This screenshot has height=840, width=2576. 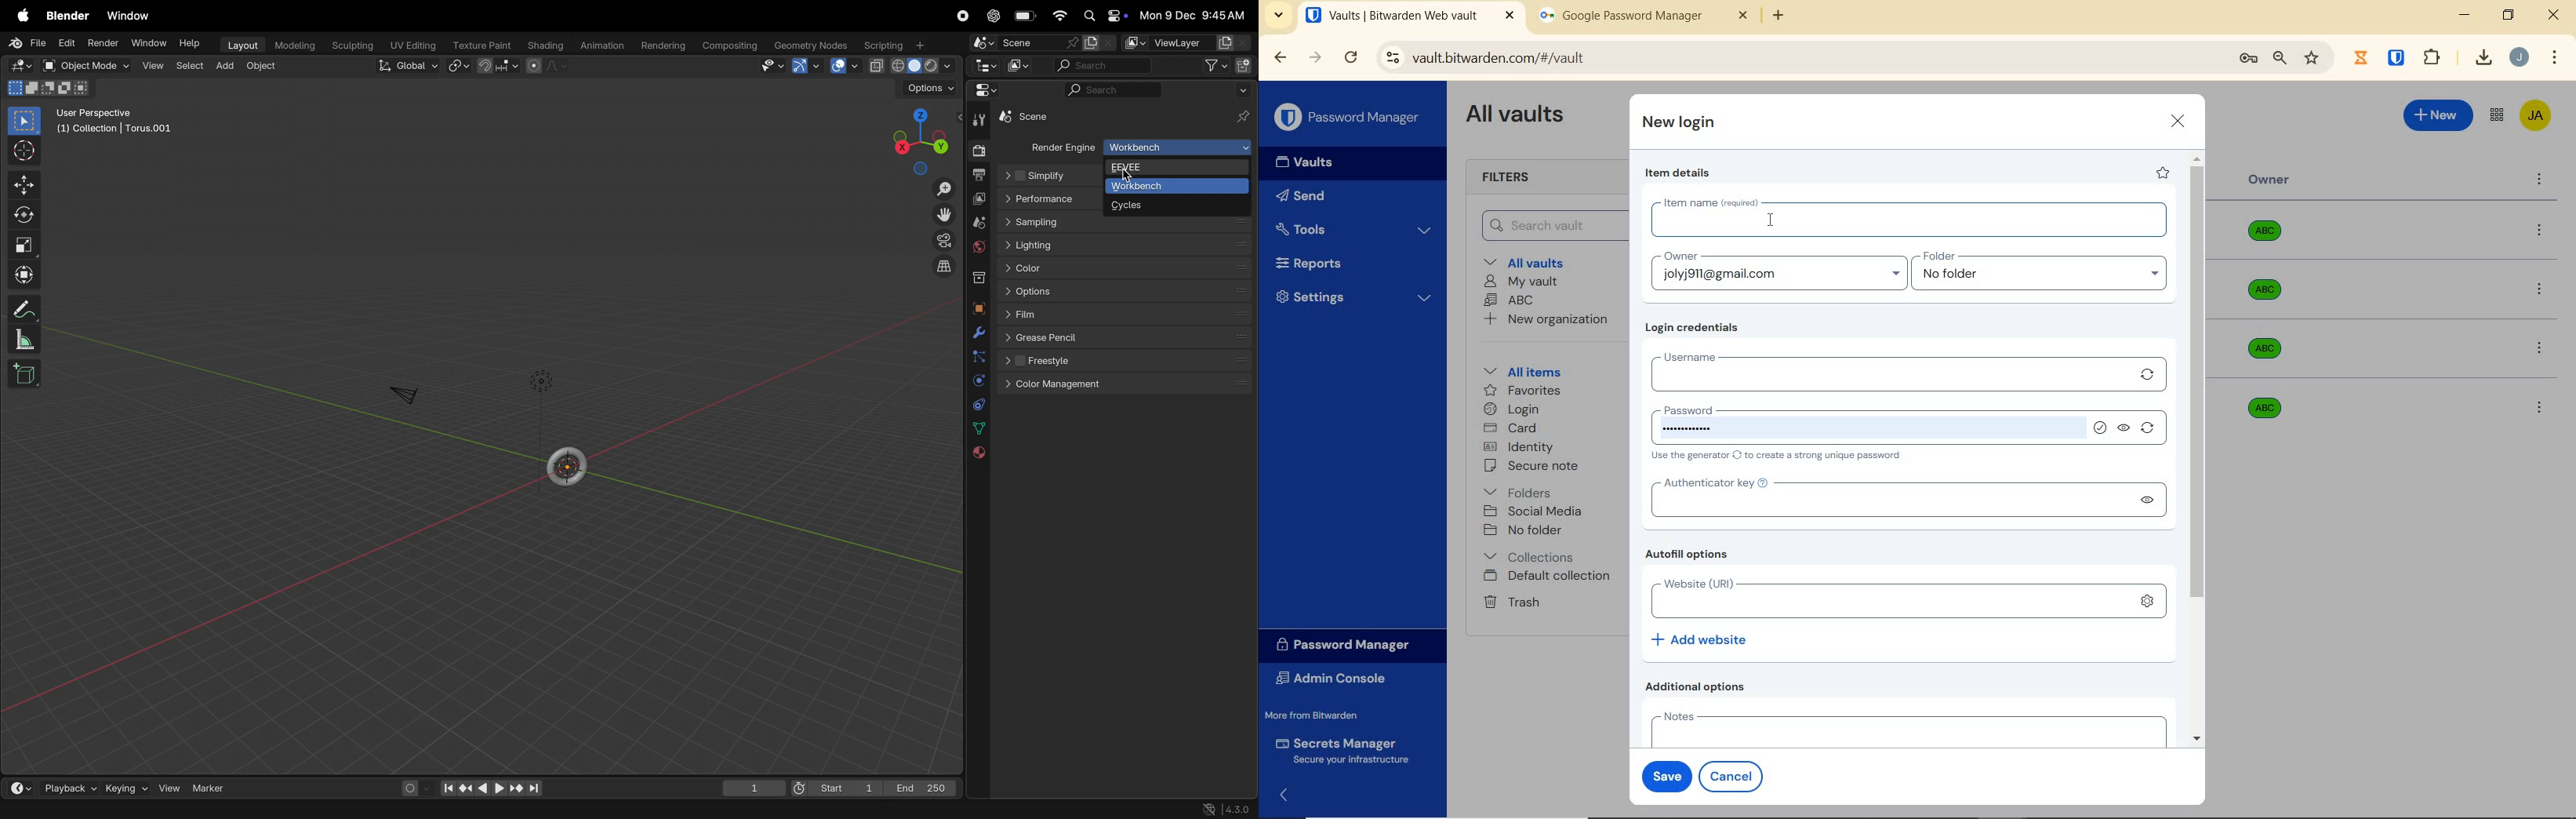 I want to click on extensions, so click(x=2398, y=56).